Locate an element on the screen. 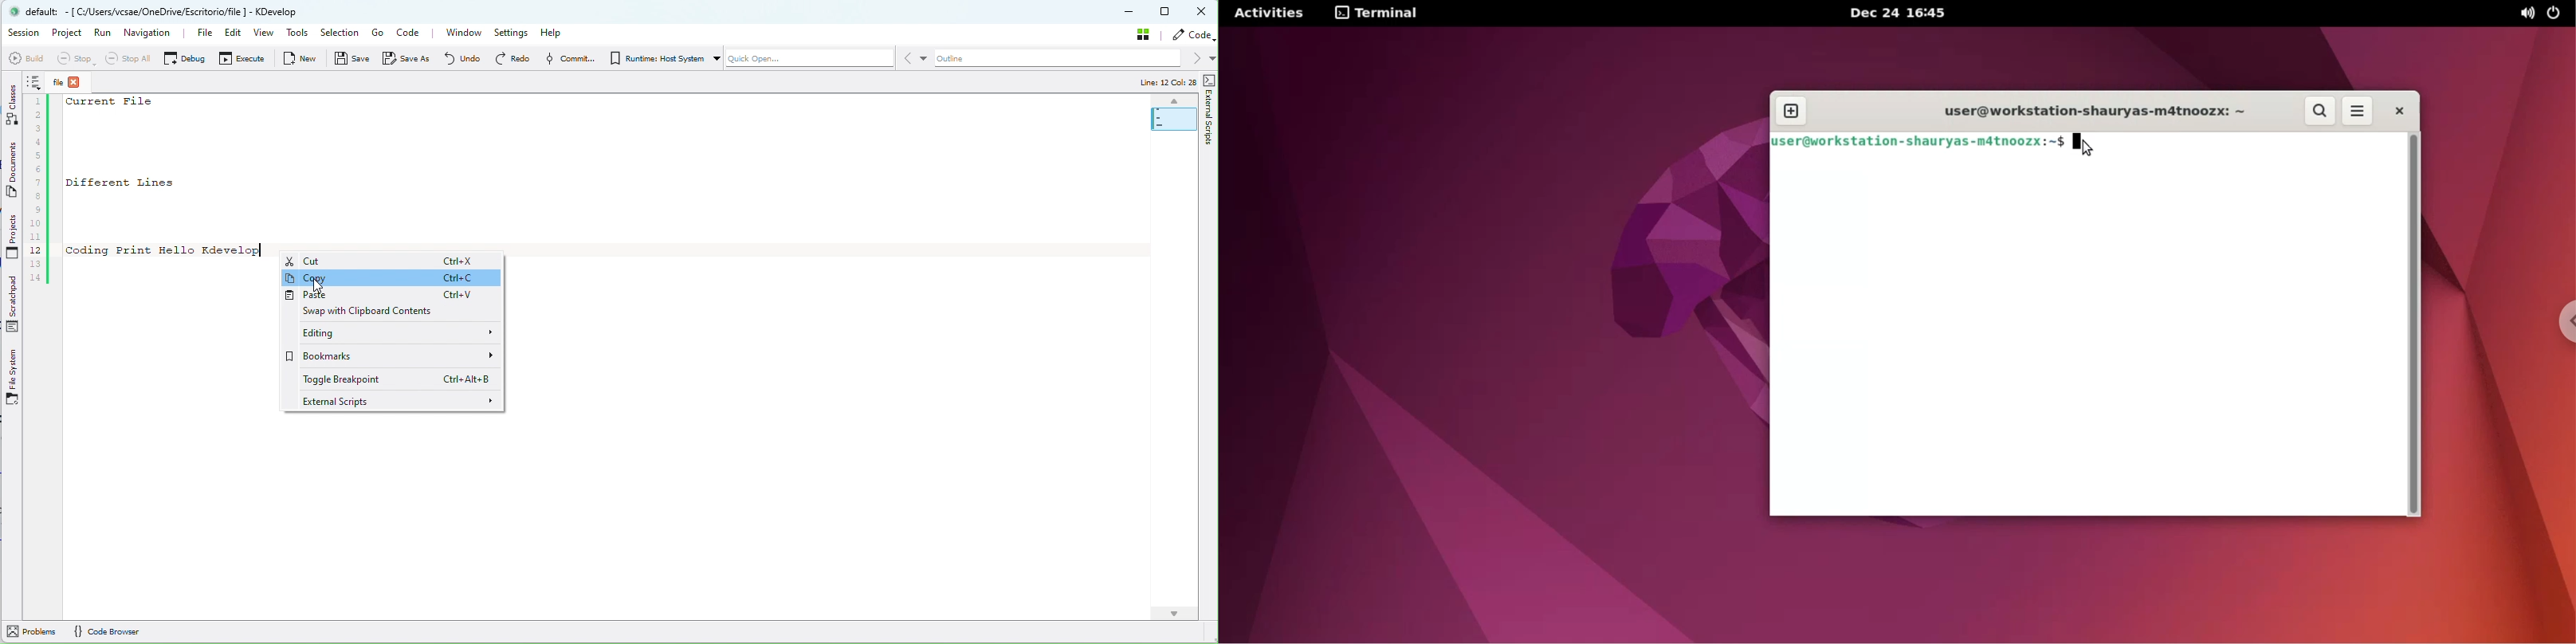 The height and width of the screenshot is (644, 2576). Run is located at coordinates (103, 37).